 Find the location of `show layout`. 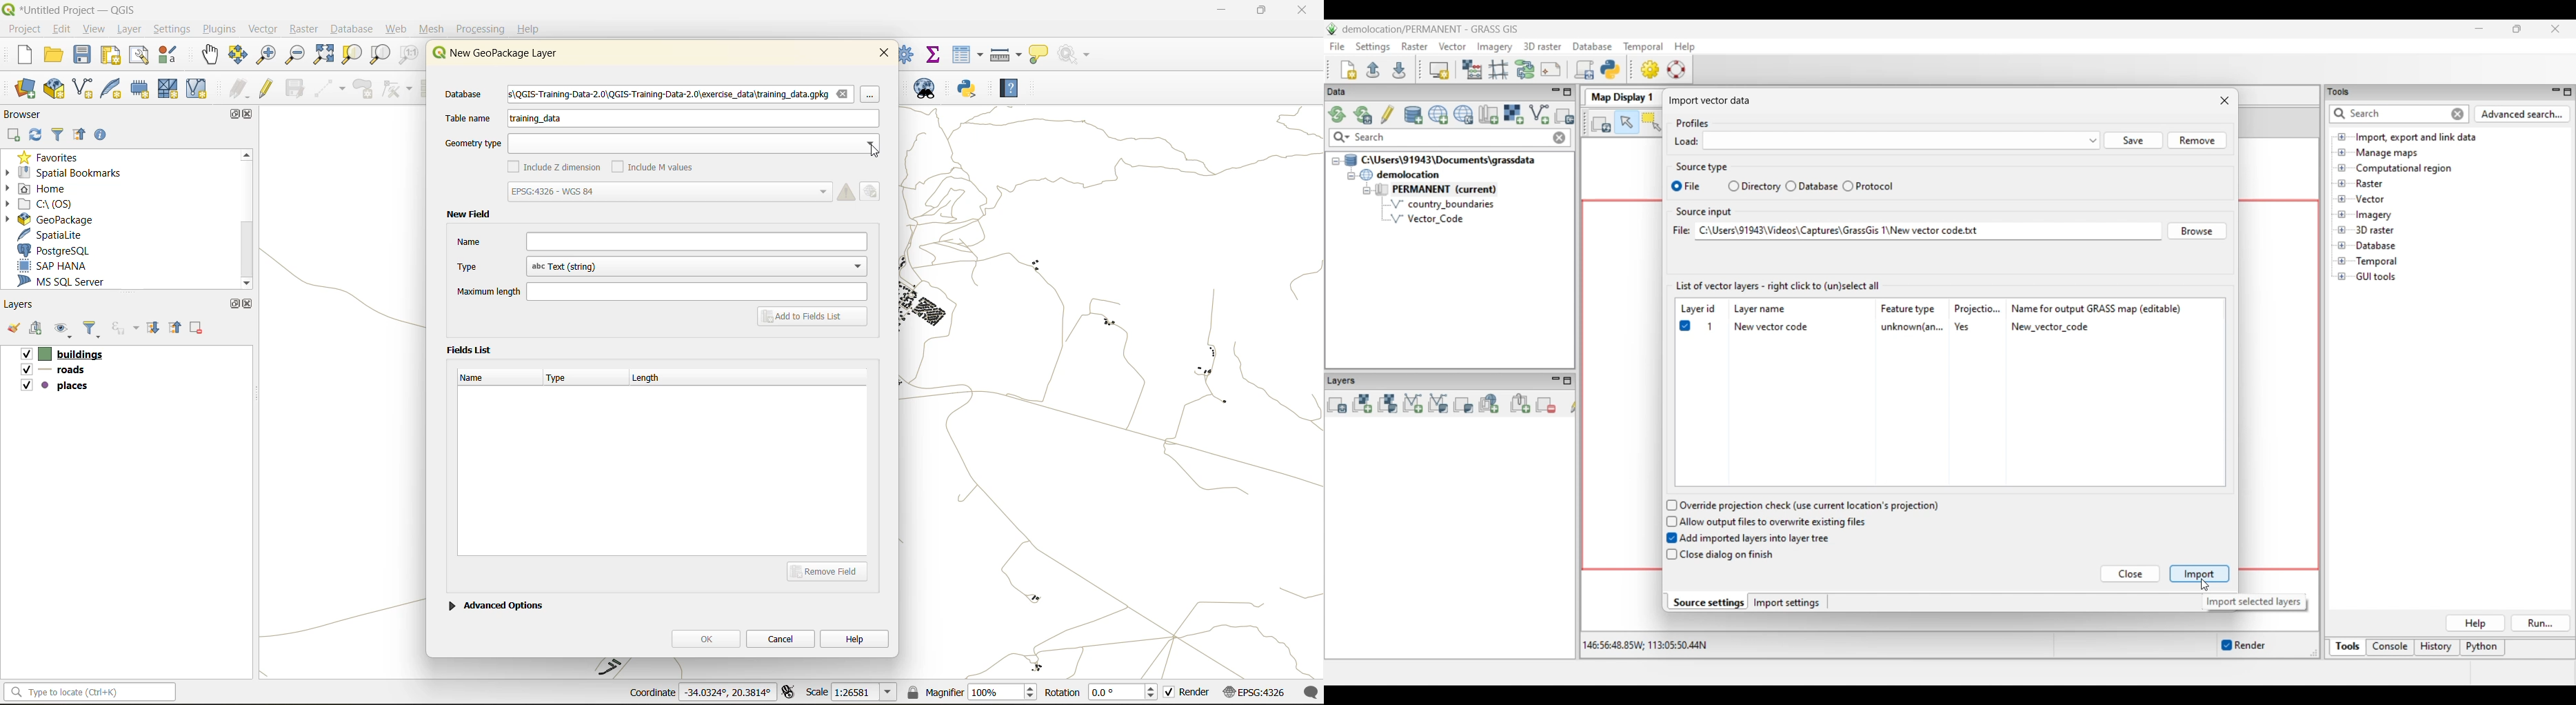

show layout is located at coordinates (140, 55).